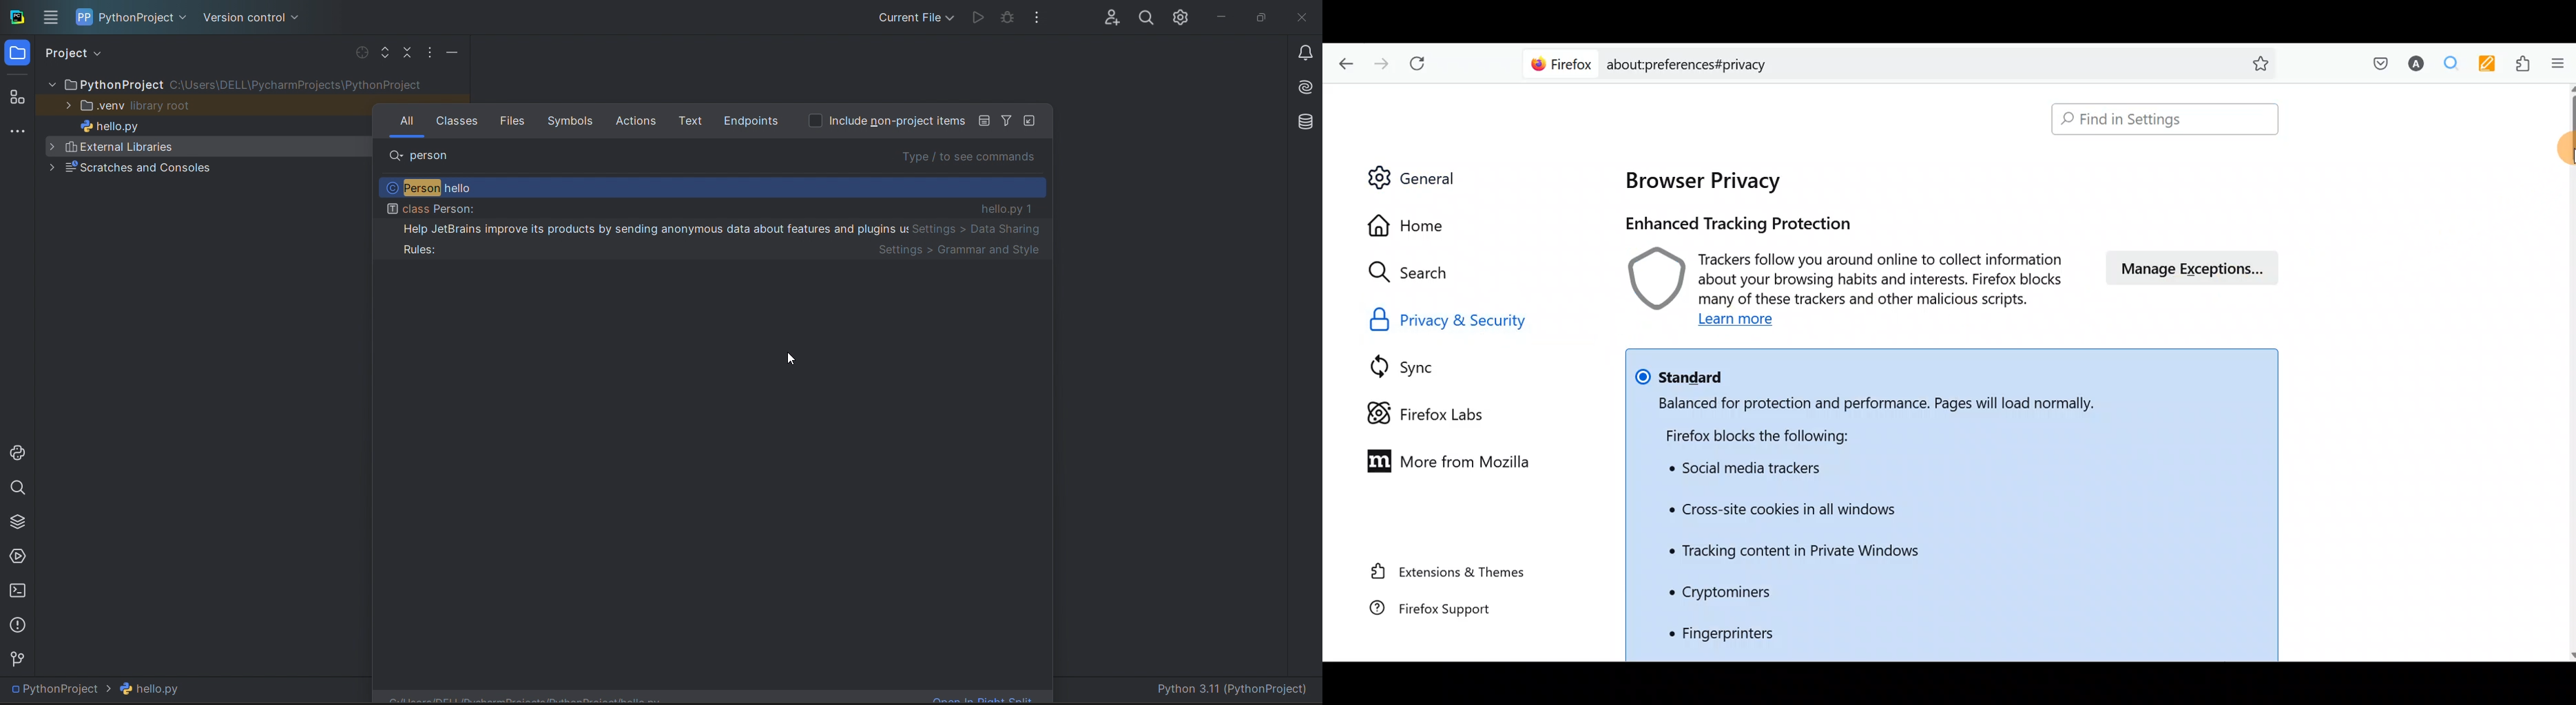 The width and height of the screenshot is (2576, 728). I want to click on run, so click(979, 18).